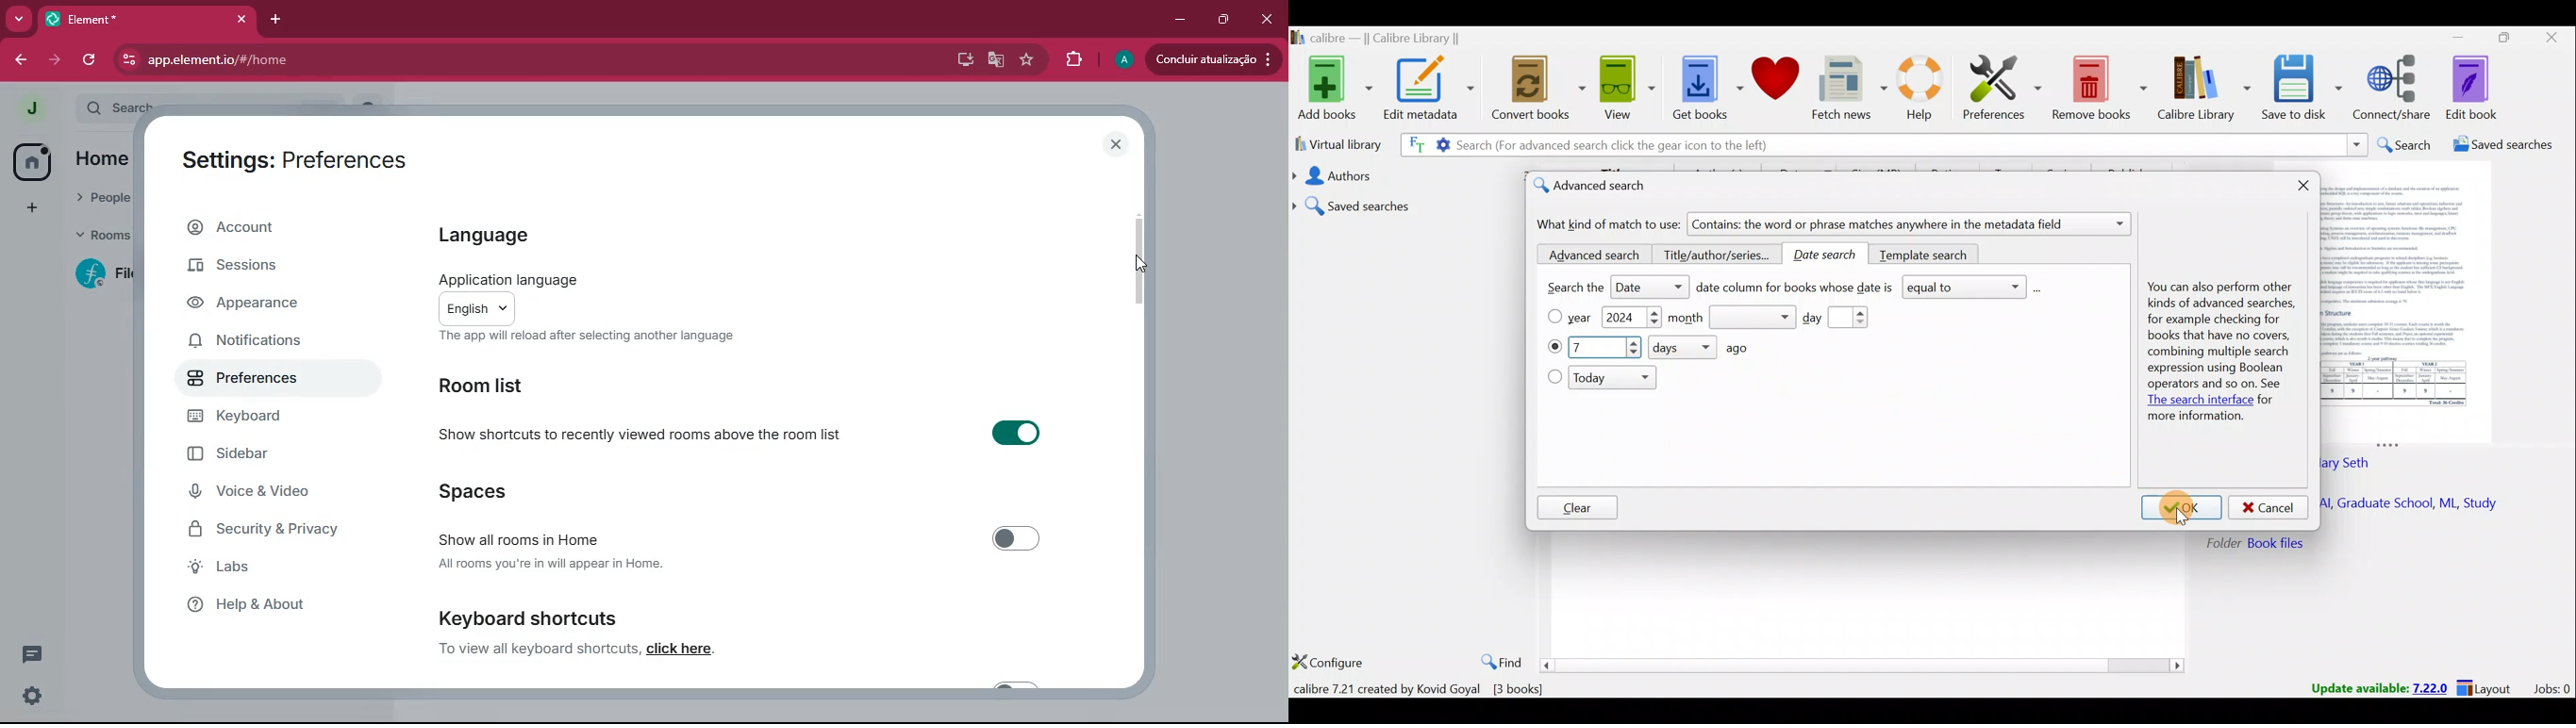  I want to click on the app will reload after selecting another language, so click(586, 337).